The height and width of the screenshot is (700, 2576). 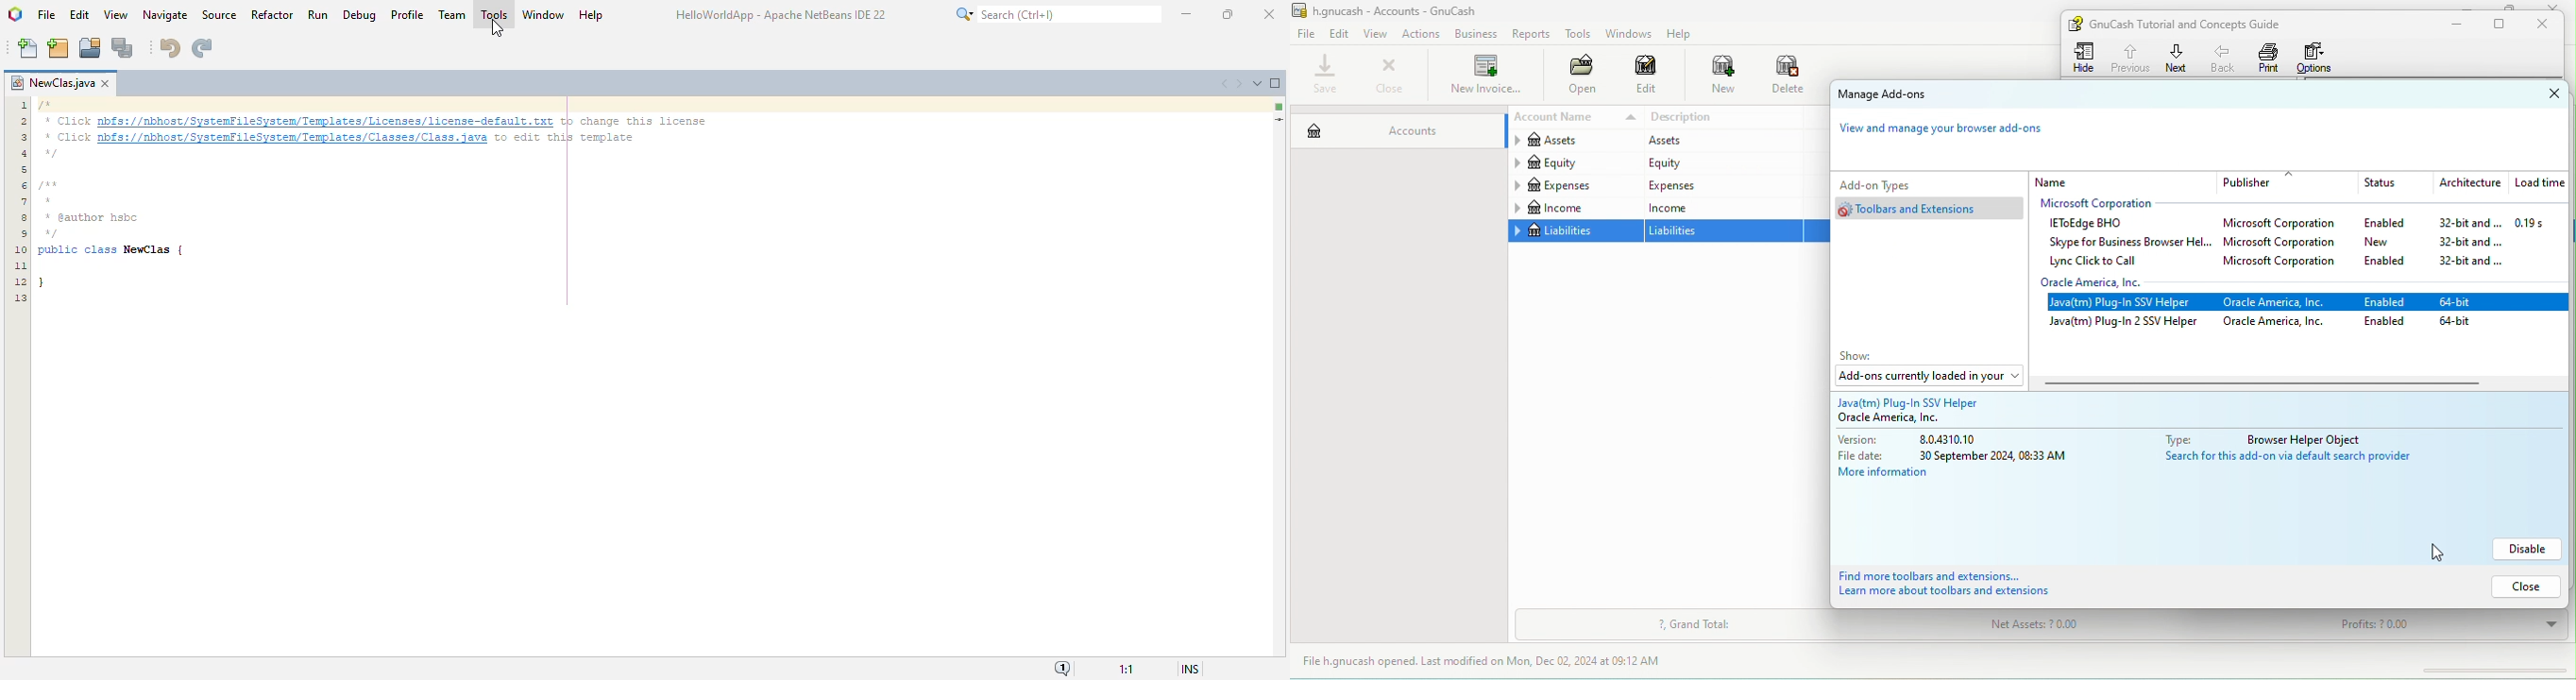 I want to click on liabilities, so click(x=1574, y=232).